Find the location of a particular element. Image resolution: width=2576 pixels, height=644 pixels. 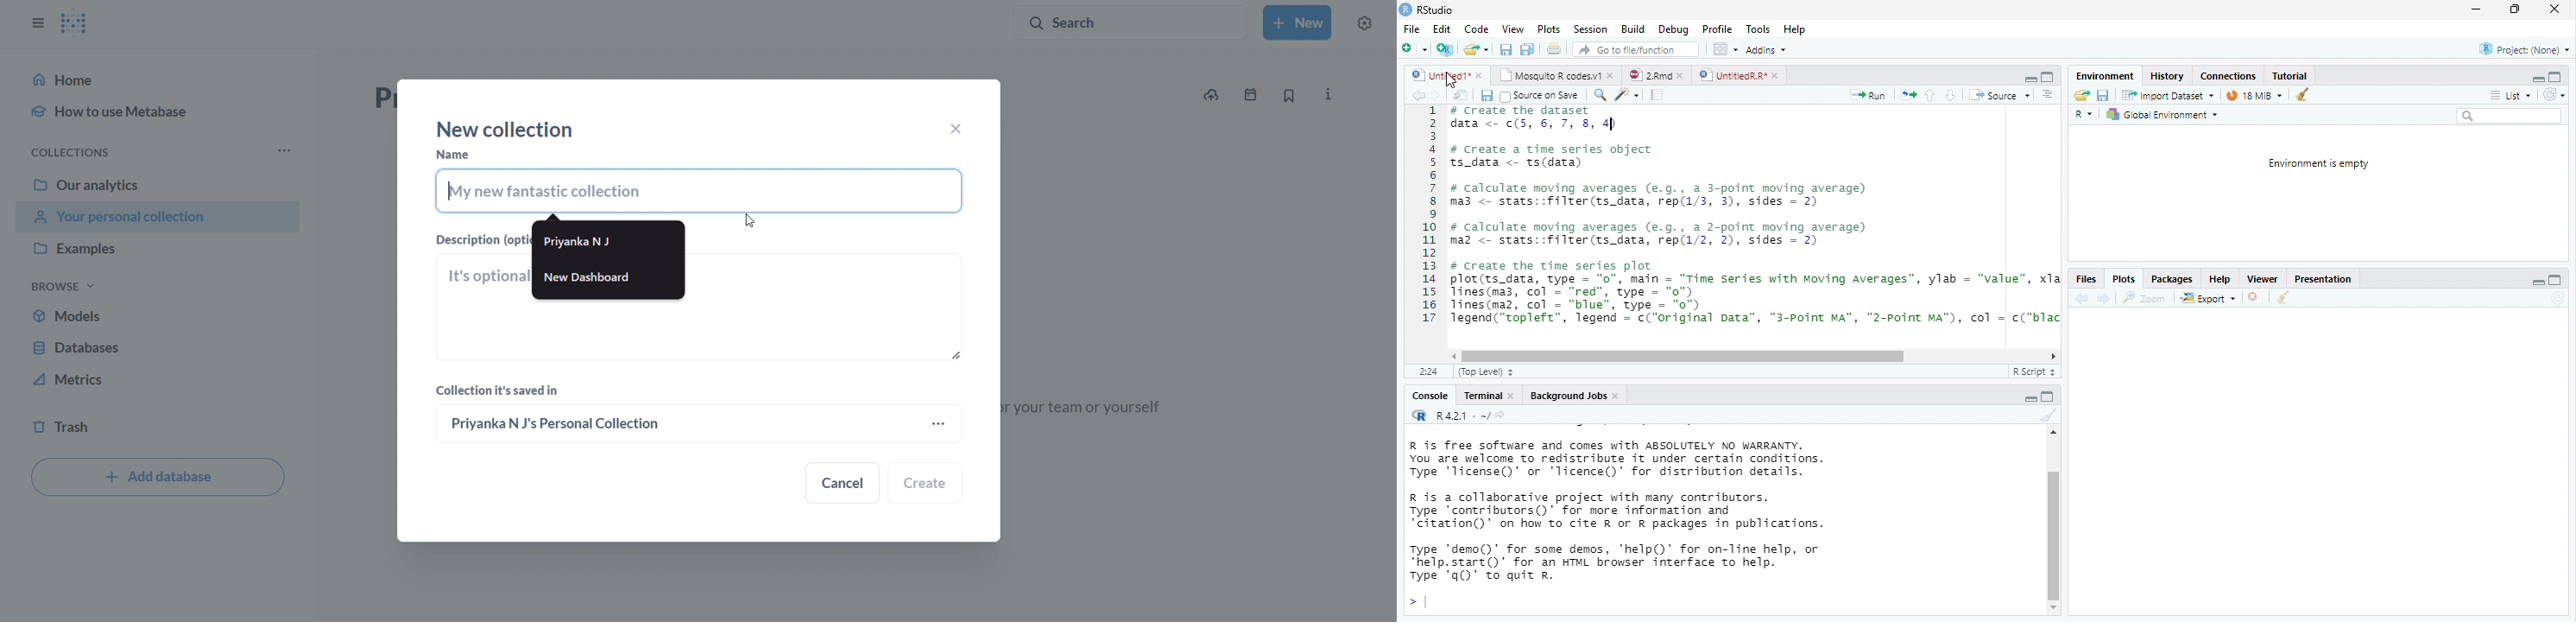

description field is located at coordinates (699, 313).